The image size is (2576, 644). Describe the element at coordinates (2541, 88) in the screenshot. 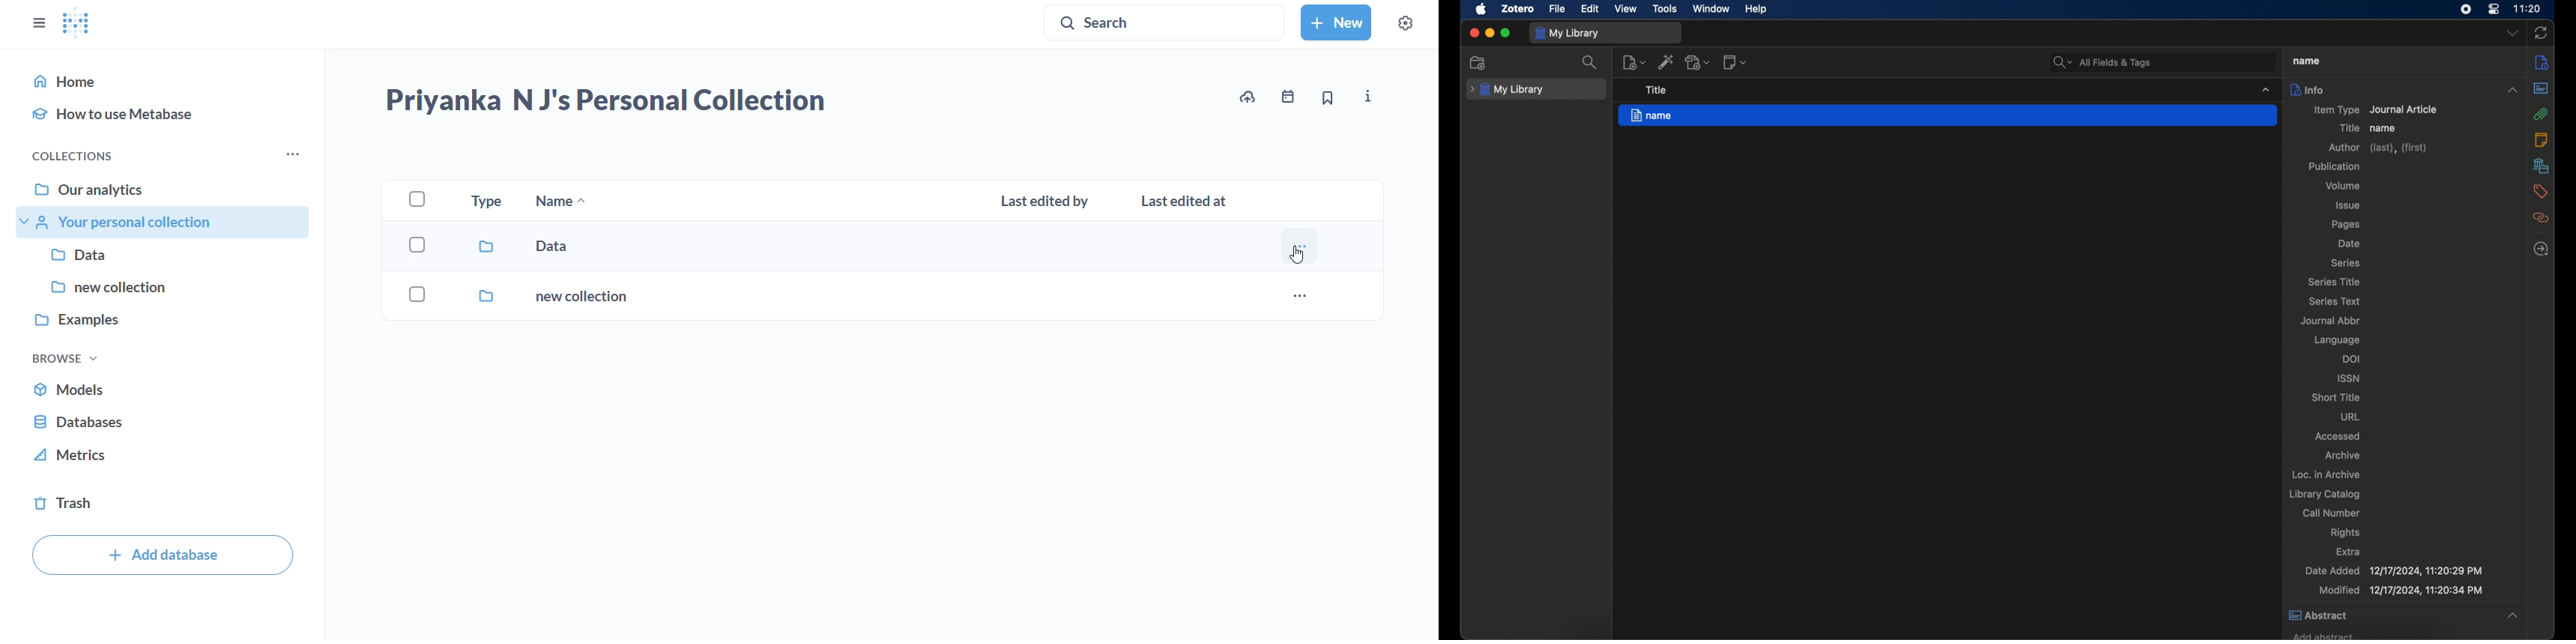

I see `abstract` at that location.